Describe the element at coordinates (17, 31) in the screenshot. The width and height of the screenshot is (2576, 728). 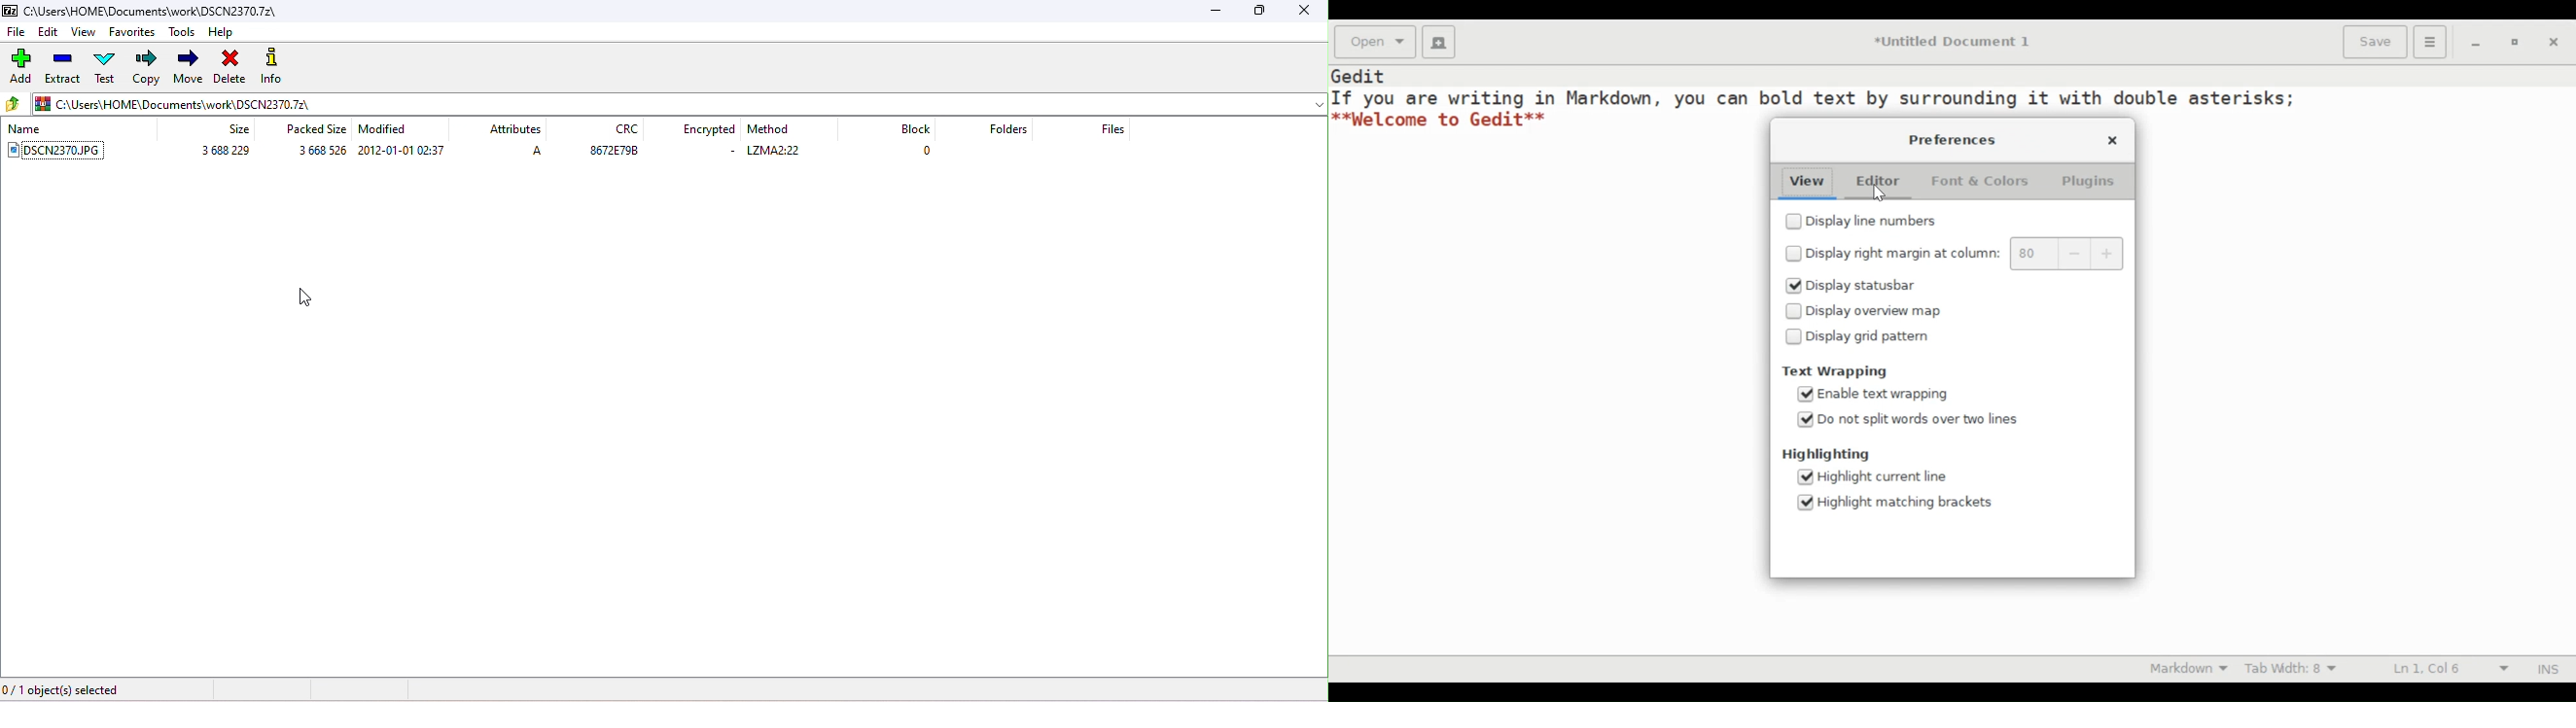
I see `file` at that location.